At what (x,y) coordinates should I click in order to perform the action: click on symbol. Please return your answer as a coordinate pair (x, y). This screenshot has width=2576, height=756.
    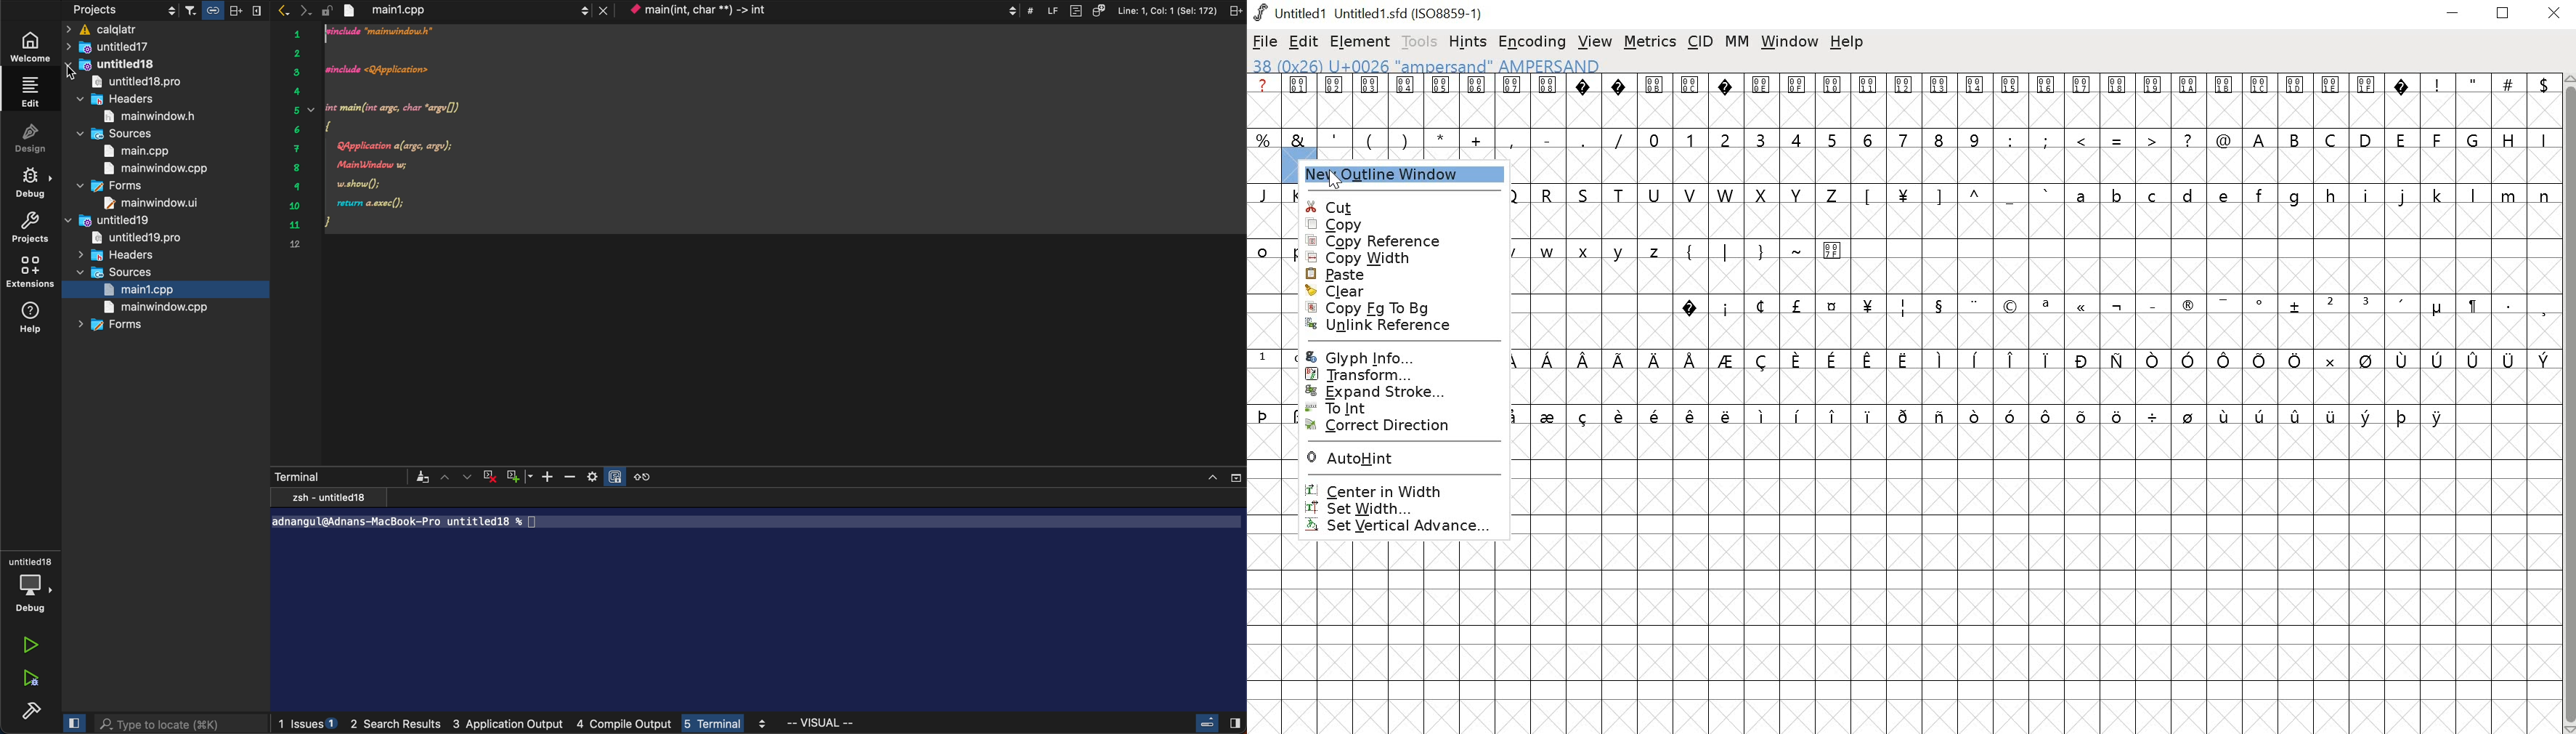
    Looking at the image, I should click on (2297, 413).